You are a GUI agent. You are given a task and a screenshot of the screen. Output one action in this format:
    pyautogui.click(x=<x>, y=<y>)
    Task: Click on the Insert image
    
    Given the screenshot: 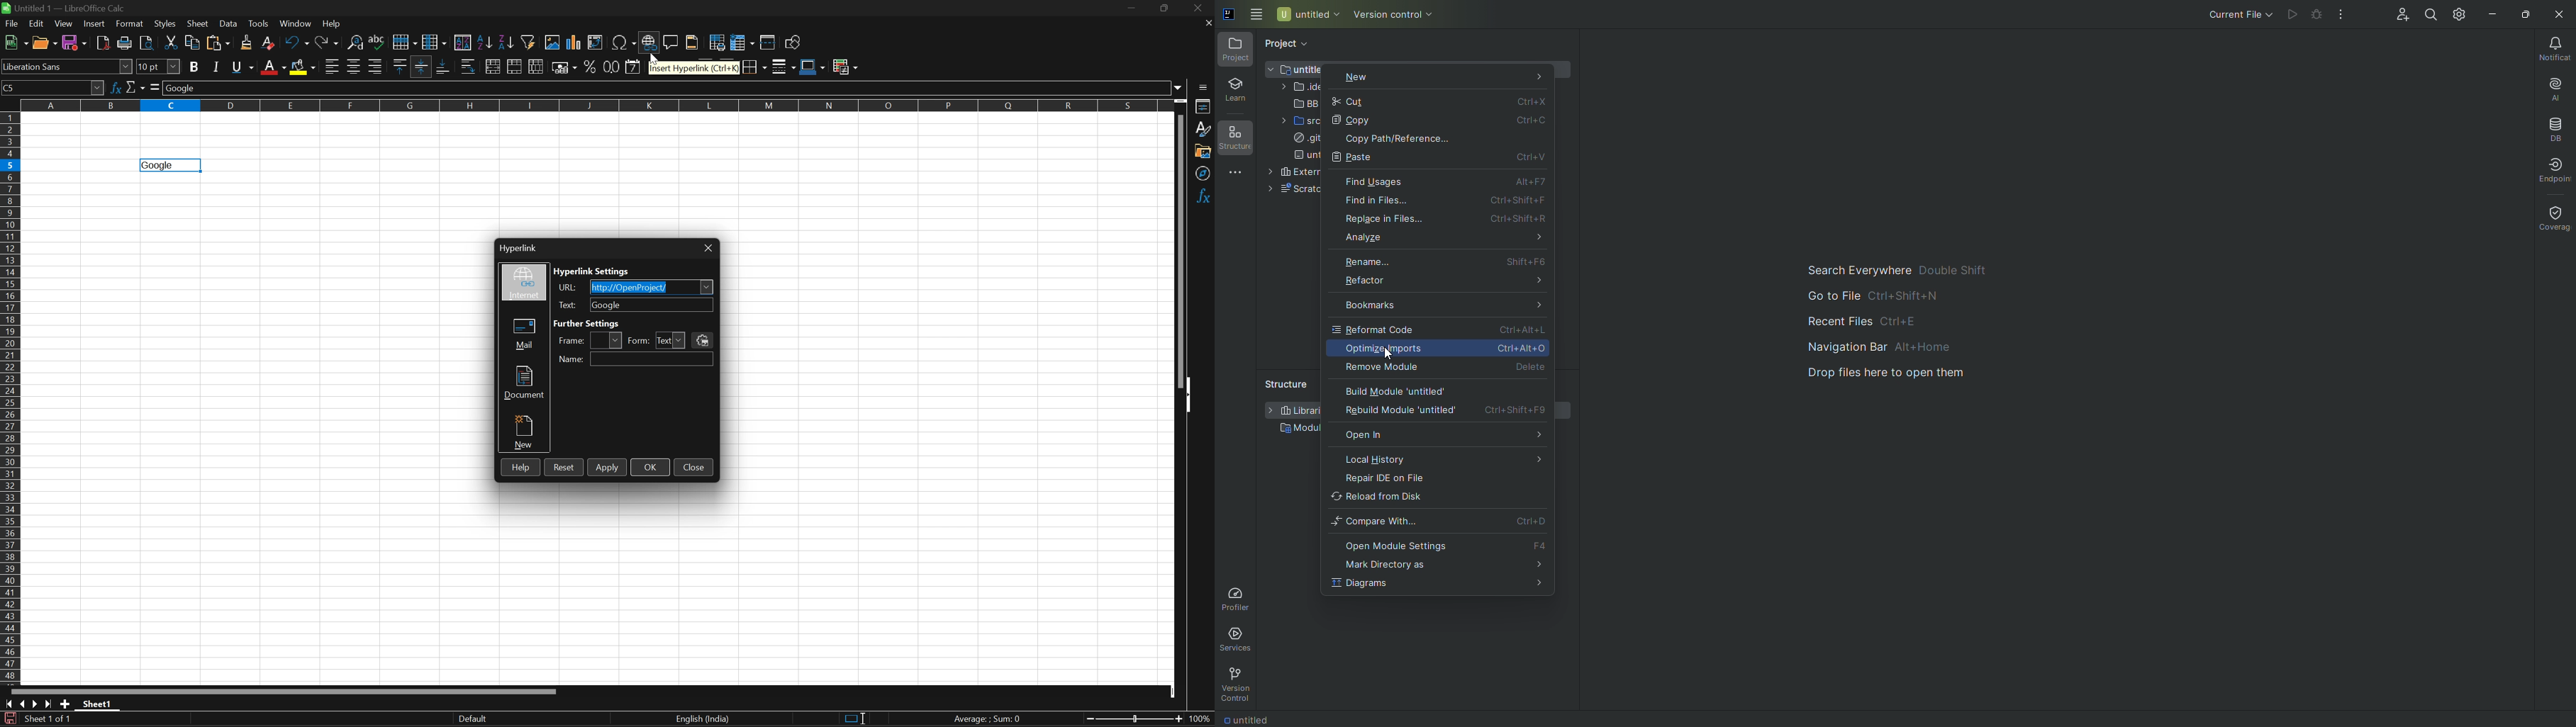 What is the action you would take?
    pyautogui.click(x=553, y=41)
    